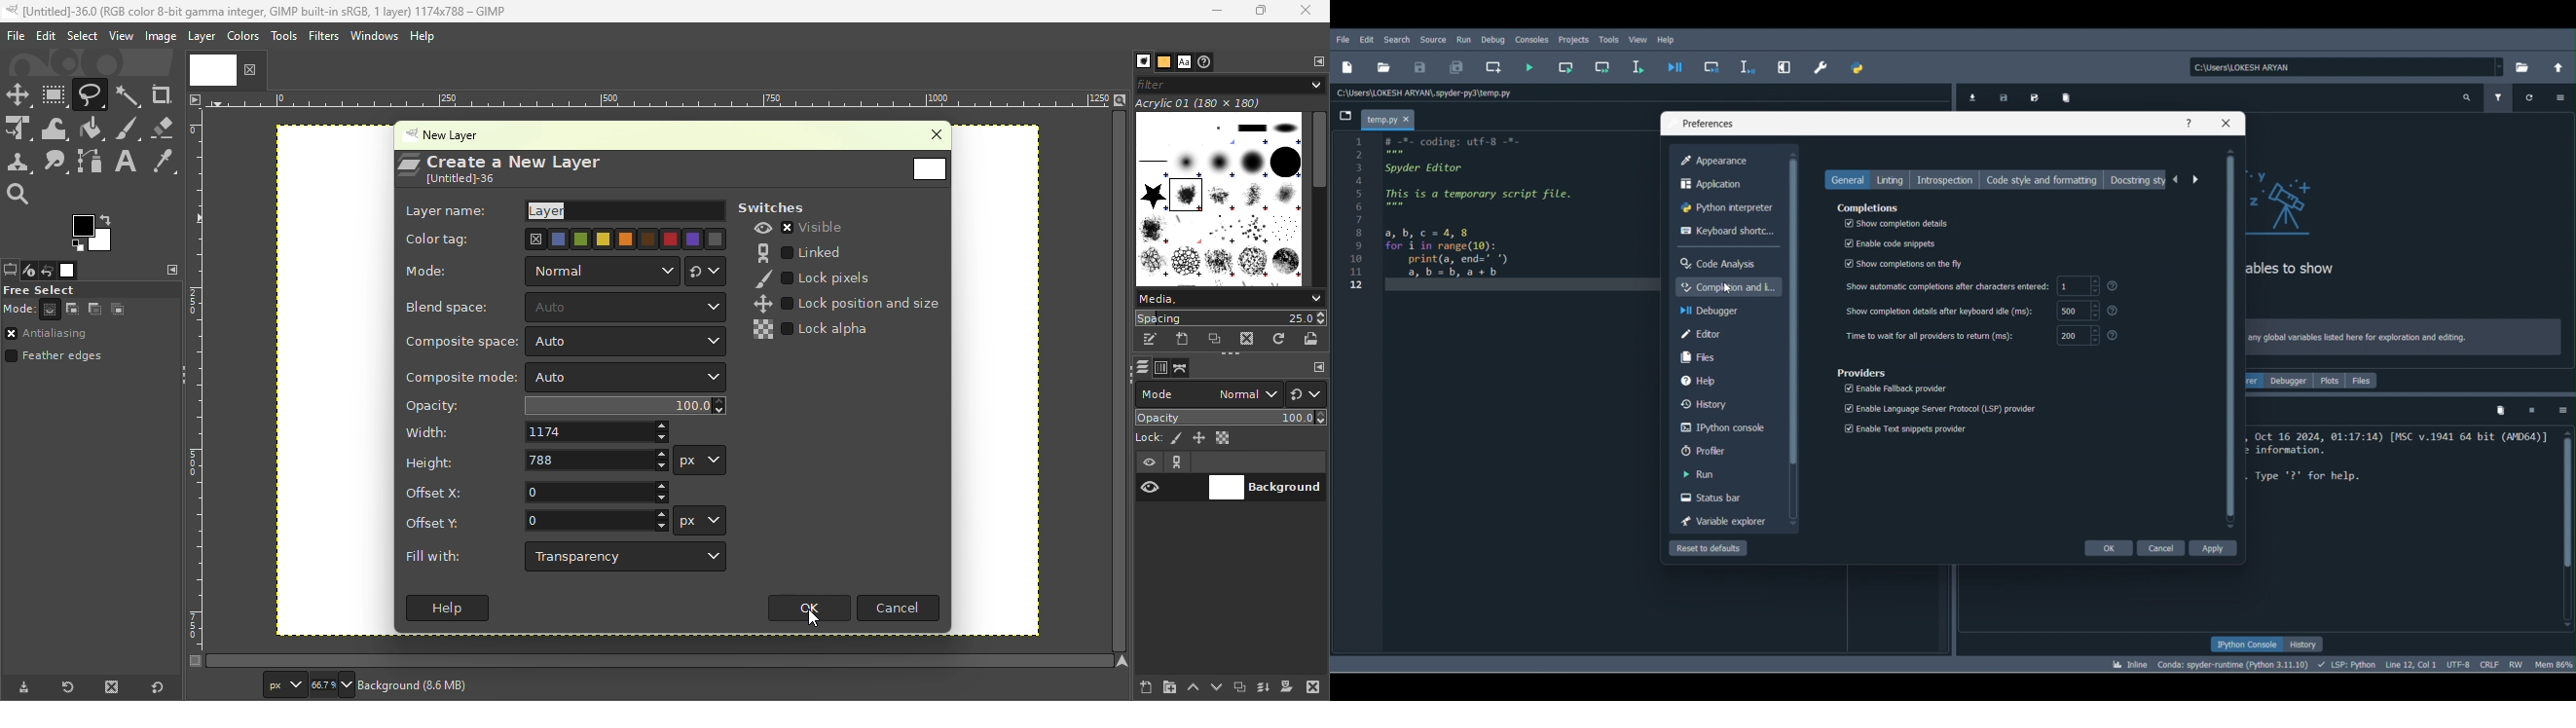 This screenshot has width=2576, height=728. I want to click on Debugger, so click(1718, 312).